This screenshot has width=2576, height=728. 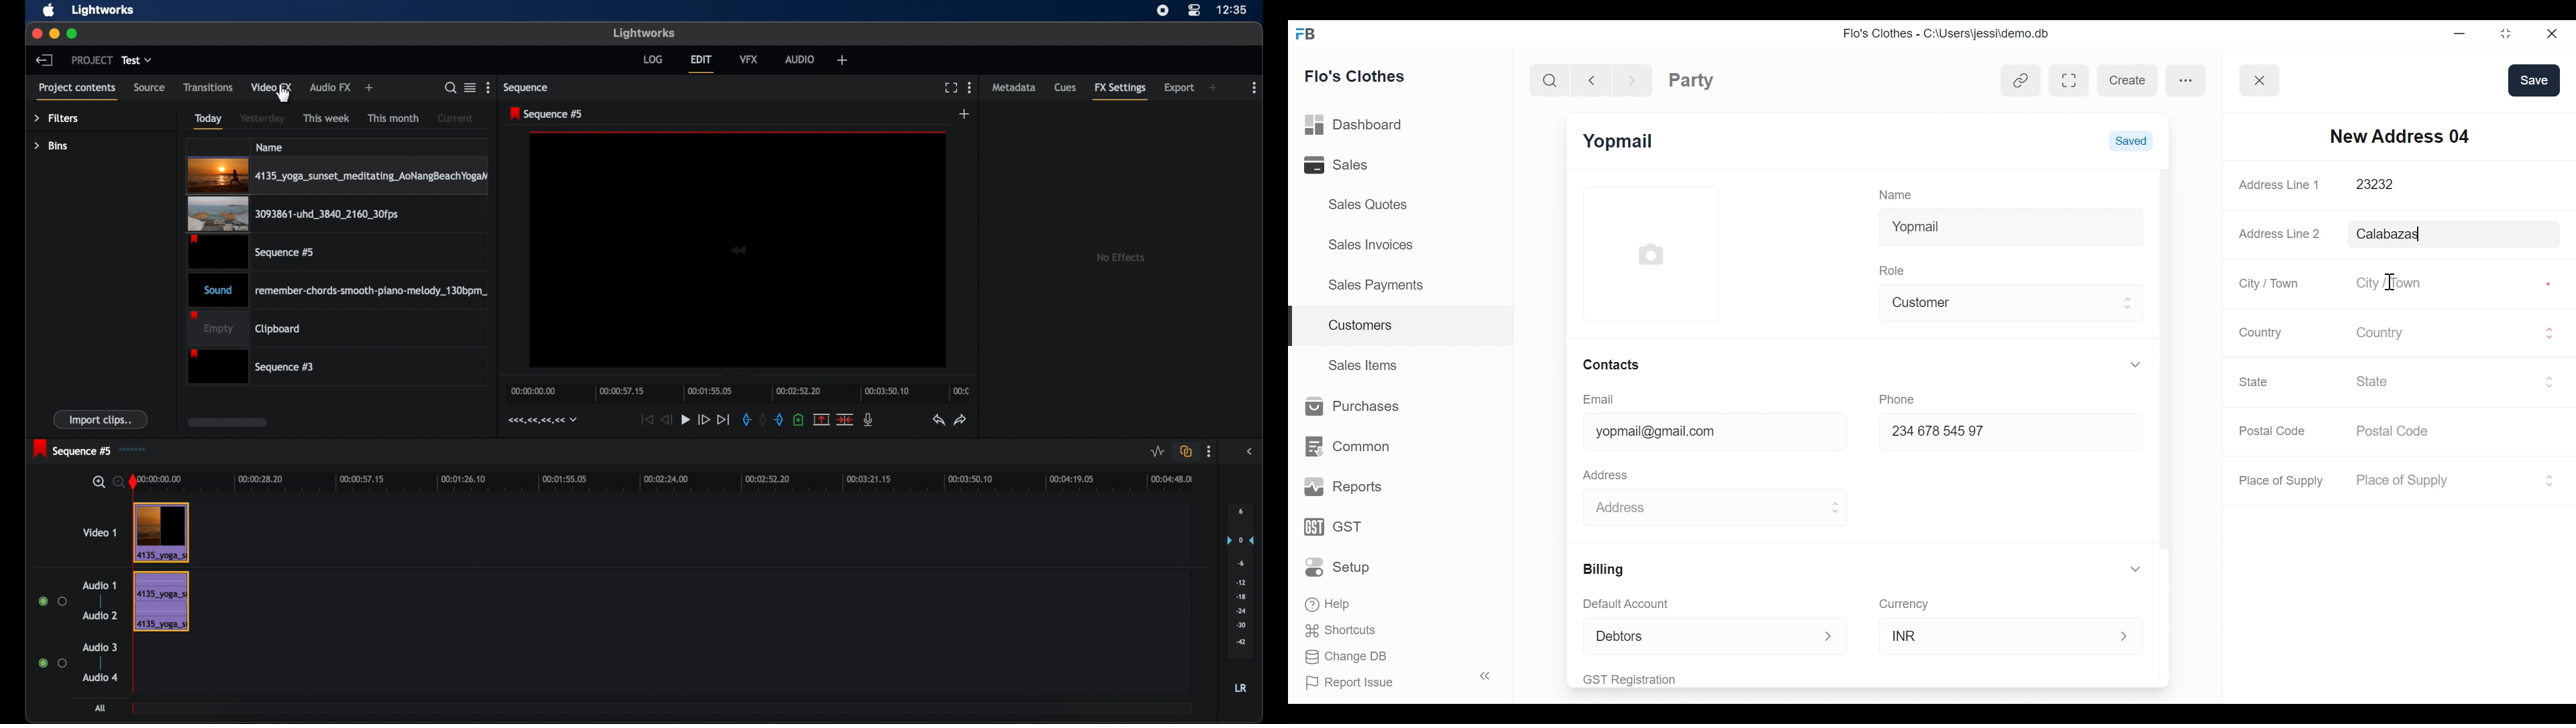 I want to click on Flo's Clothes, so click(x=1357, y=76).